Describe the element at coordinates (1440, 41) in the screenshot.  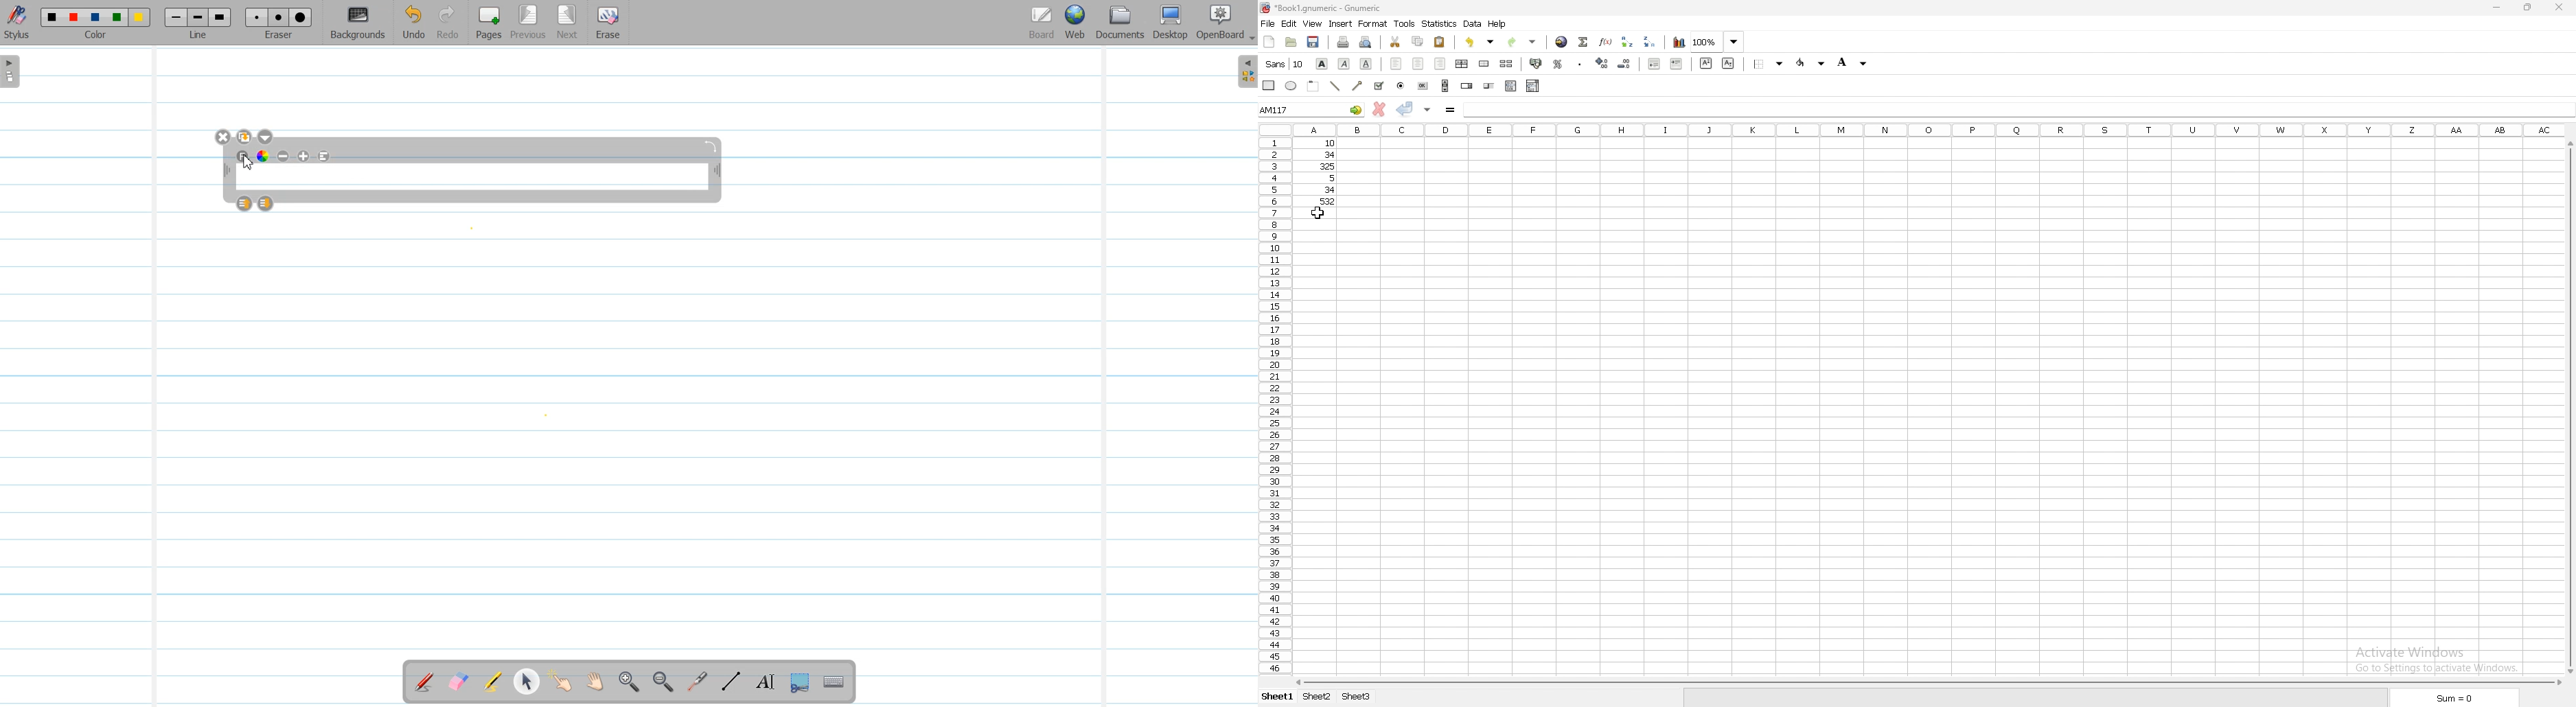
I see `paste` at that location.